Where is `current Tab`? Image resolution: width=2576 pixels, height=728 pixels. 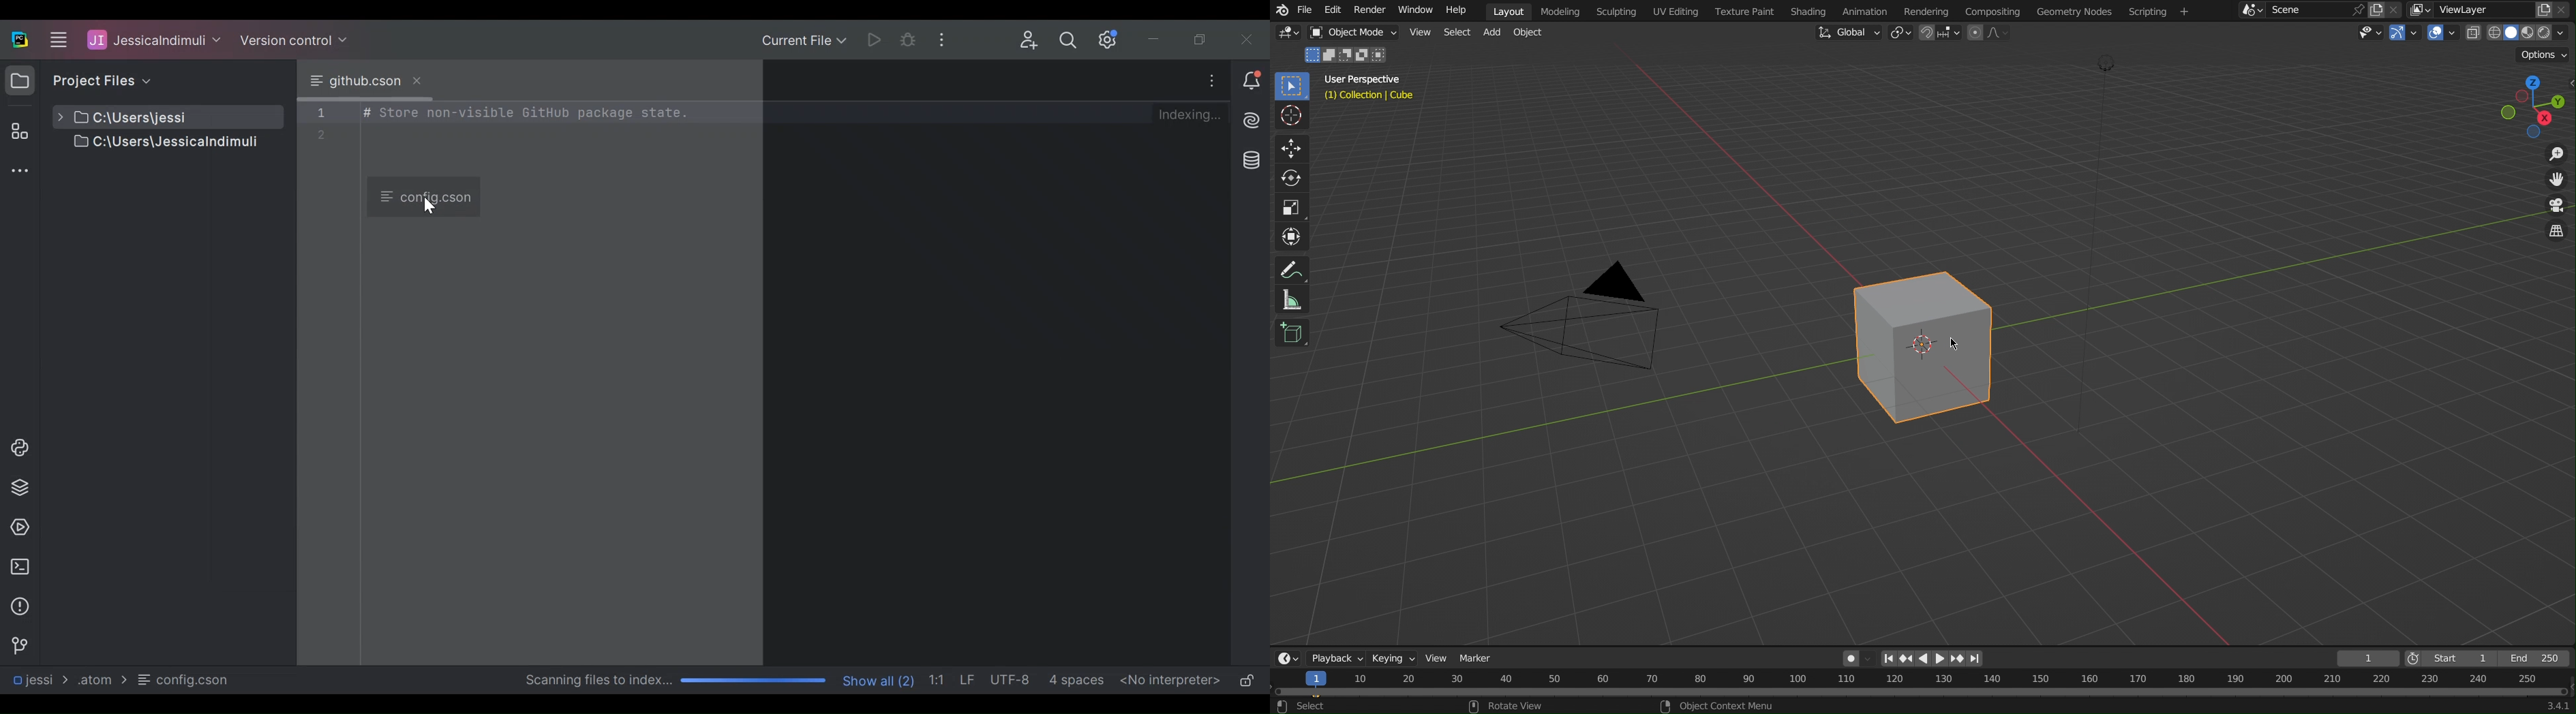
current Tab is located at coordinates (364, 81).